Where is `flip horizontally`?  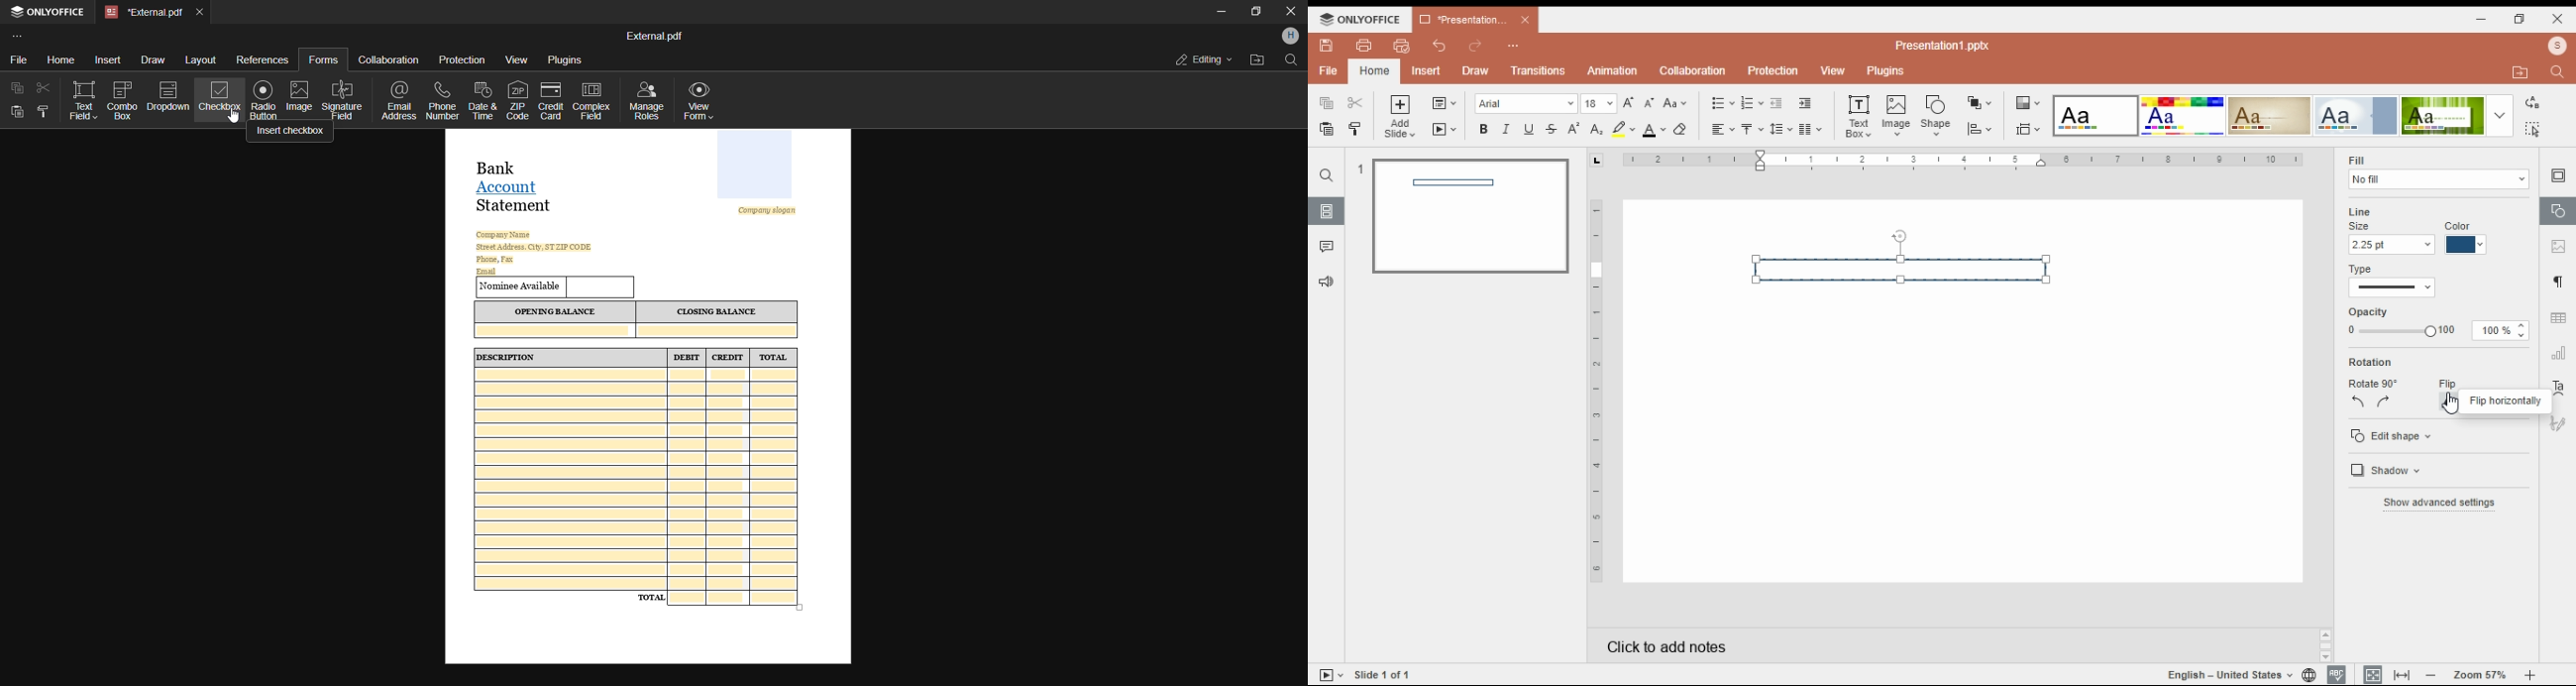
flip horizontally is located at coordinates (2502, 400).